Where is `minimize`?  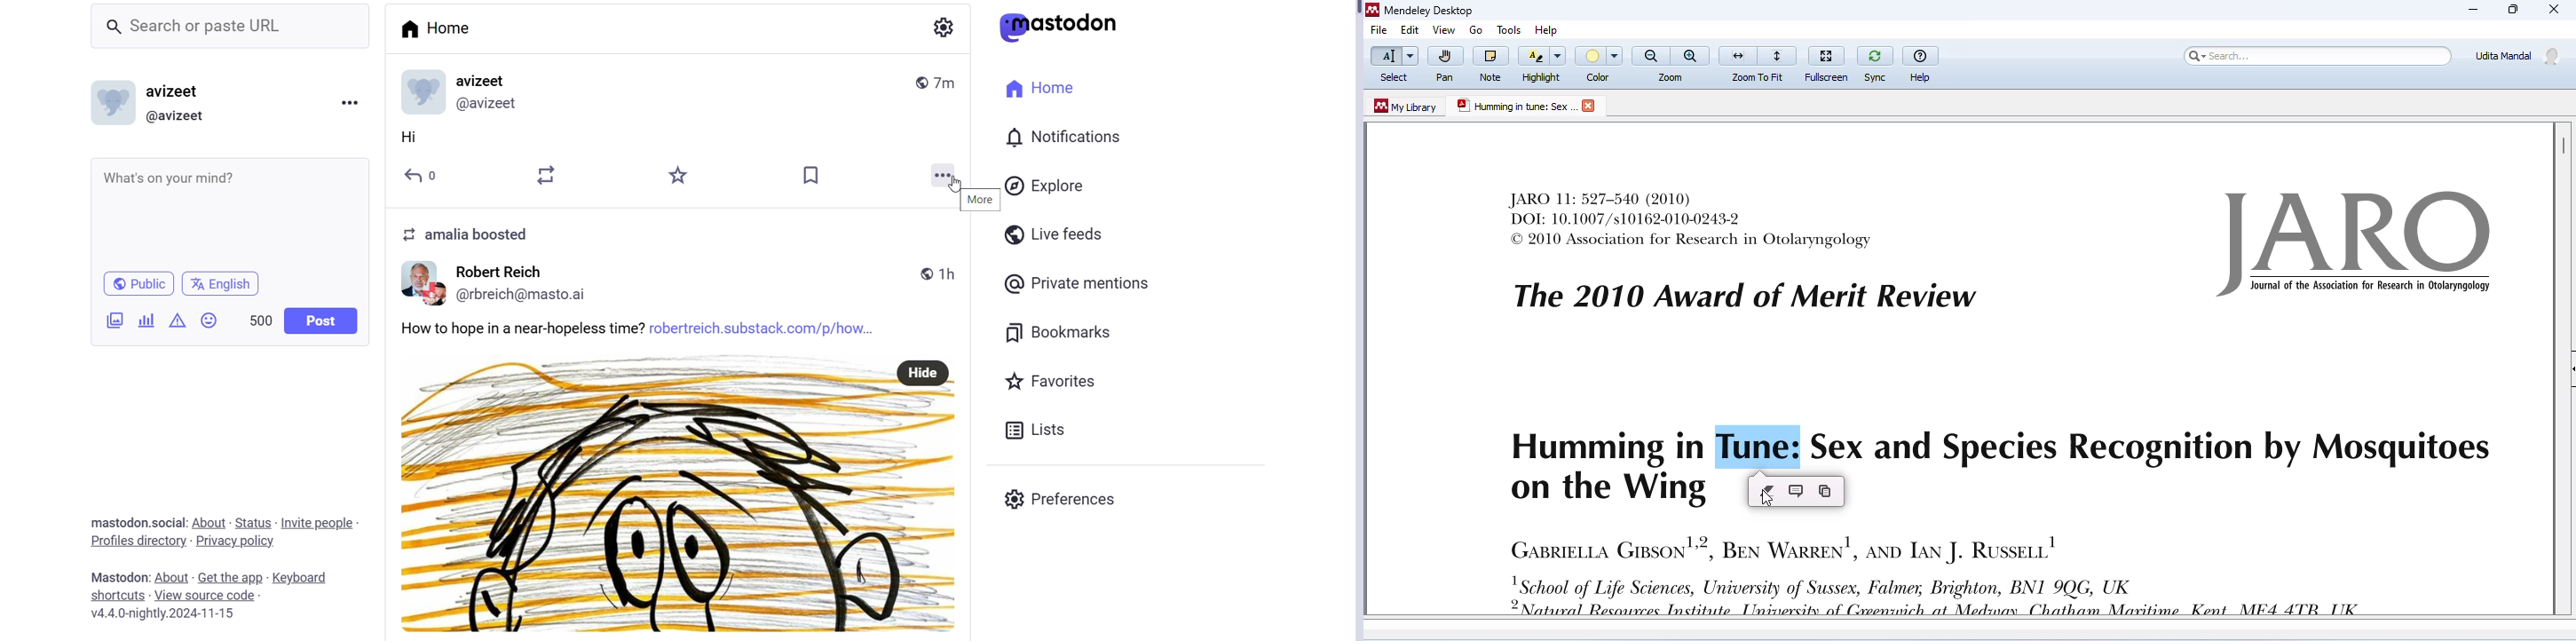 minimize is located at coordinates (2473, 10).